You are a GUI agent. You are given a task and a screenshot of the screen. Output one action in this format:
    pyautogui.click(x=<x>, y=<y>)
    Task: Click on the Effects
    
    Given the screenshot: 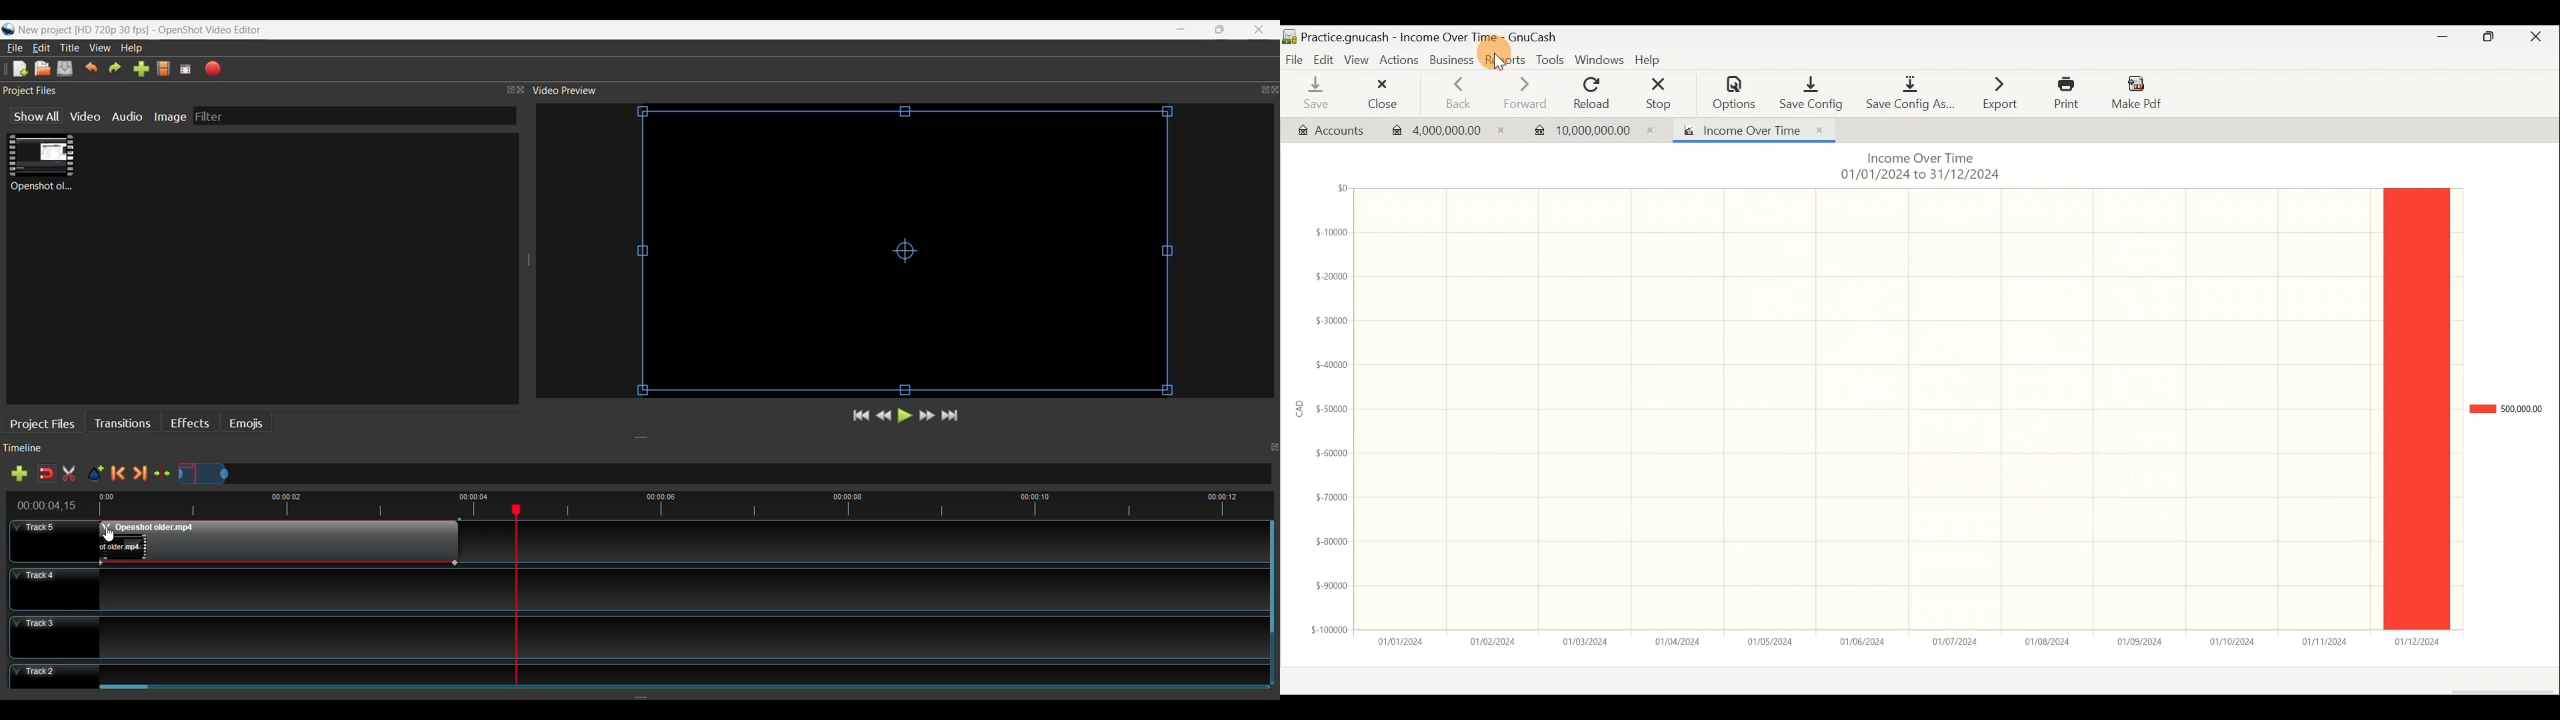 What is the action you would take?
    pyautogui.click(x=190, y=425)
    